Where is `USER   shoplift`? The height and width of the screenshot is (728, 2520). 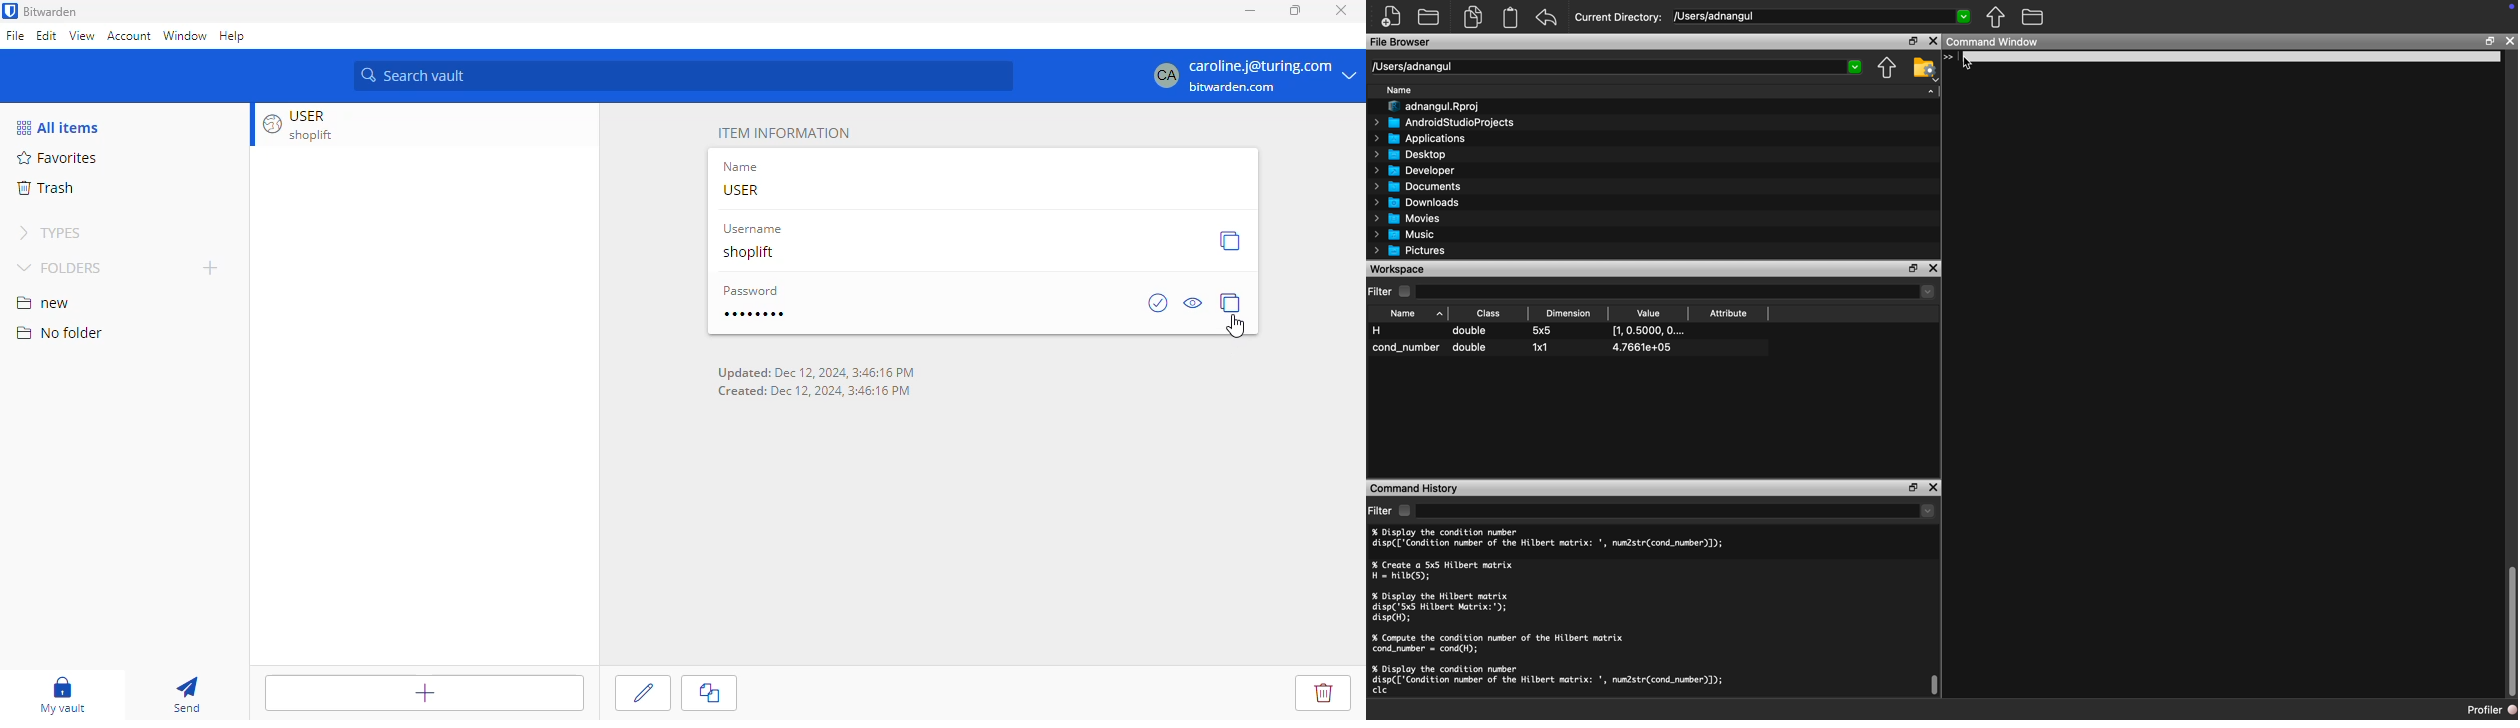
USER   shoplift is located at coordinates (311, 124).